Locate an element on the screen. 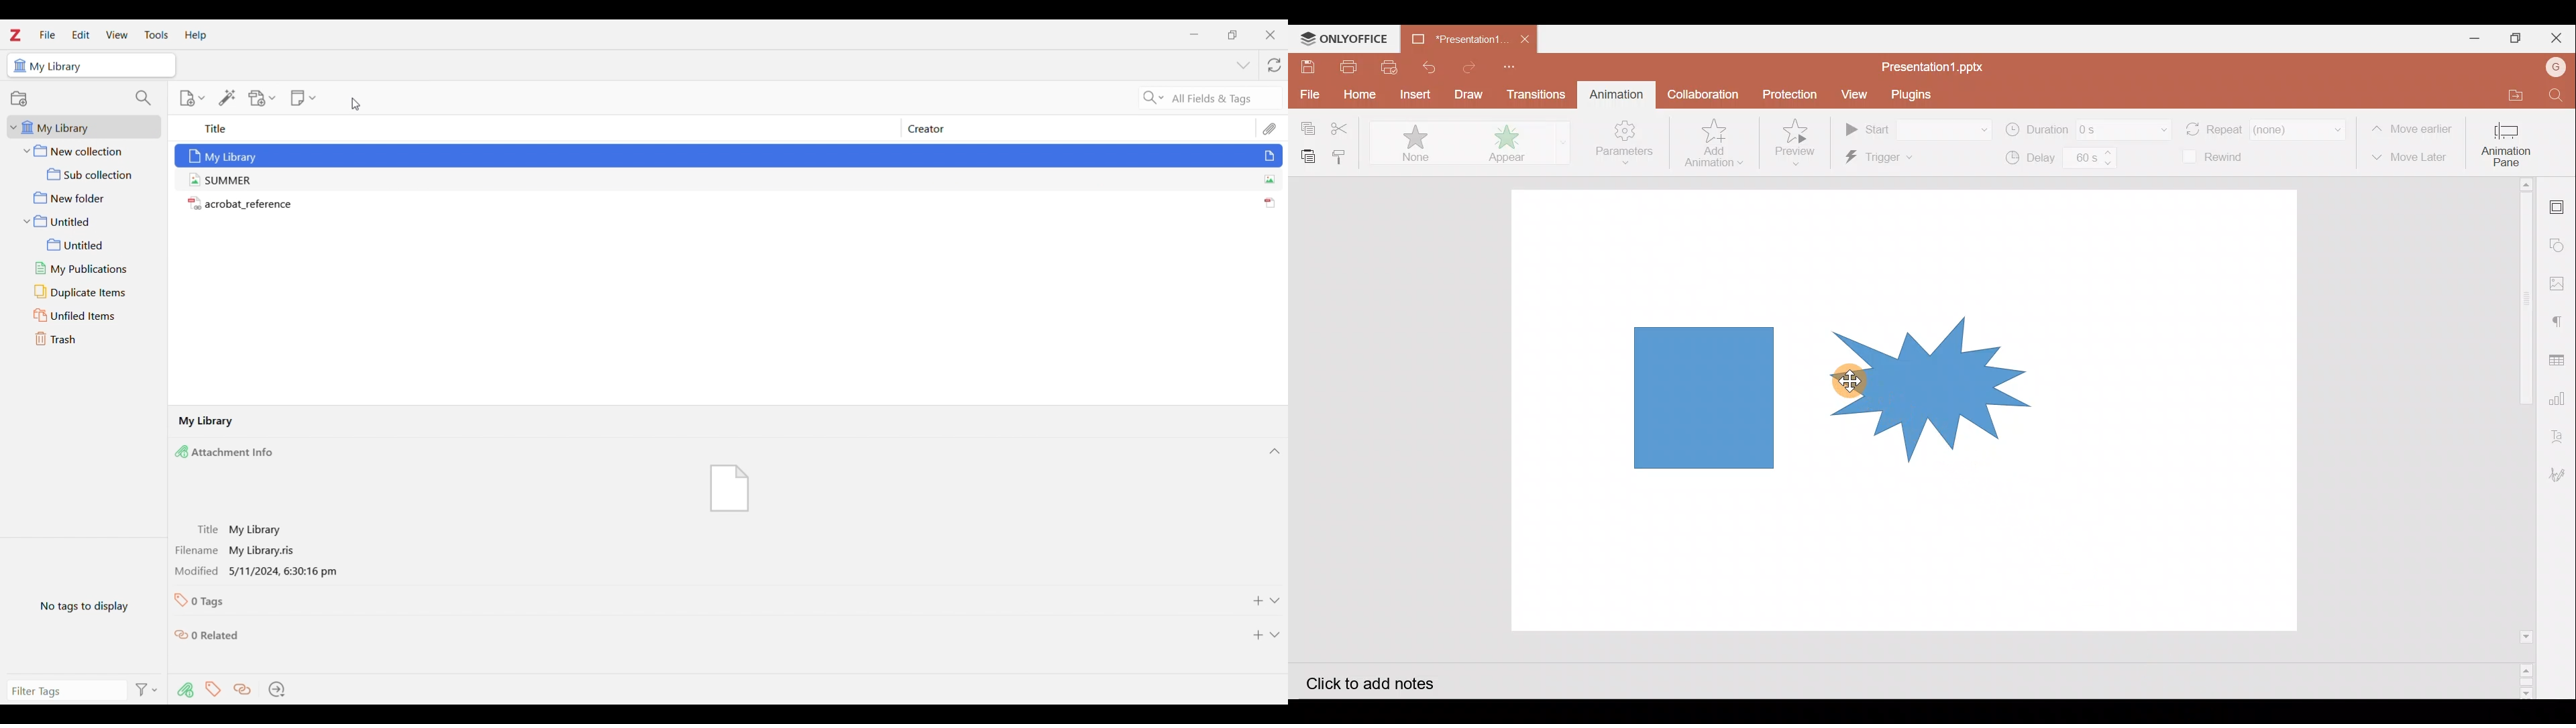 This screenshot has height=728, width=2576. Table settings is located at coordinates (2560, 360).